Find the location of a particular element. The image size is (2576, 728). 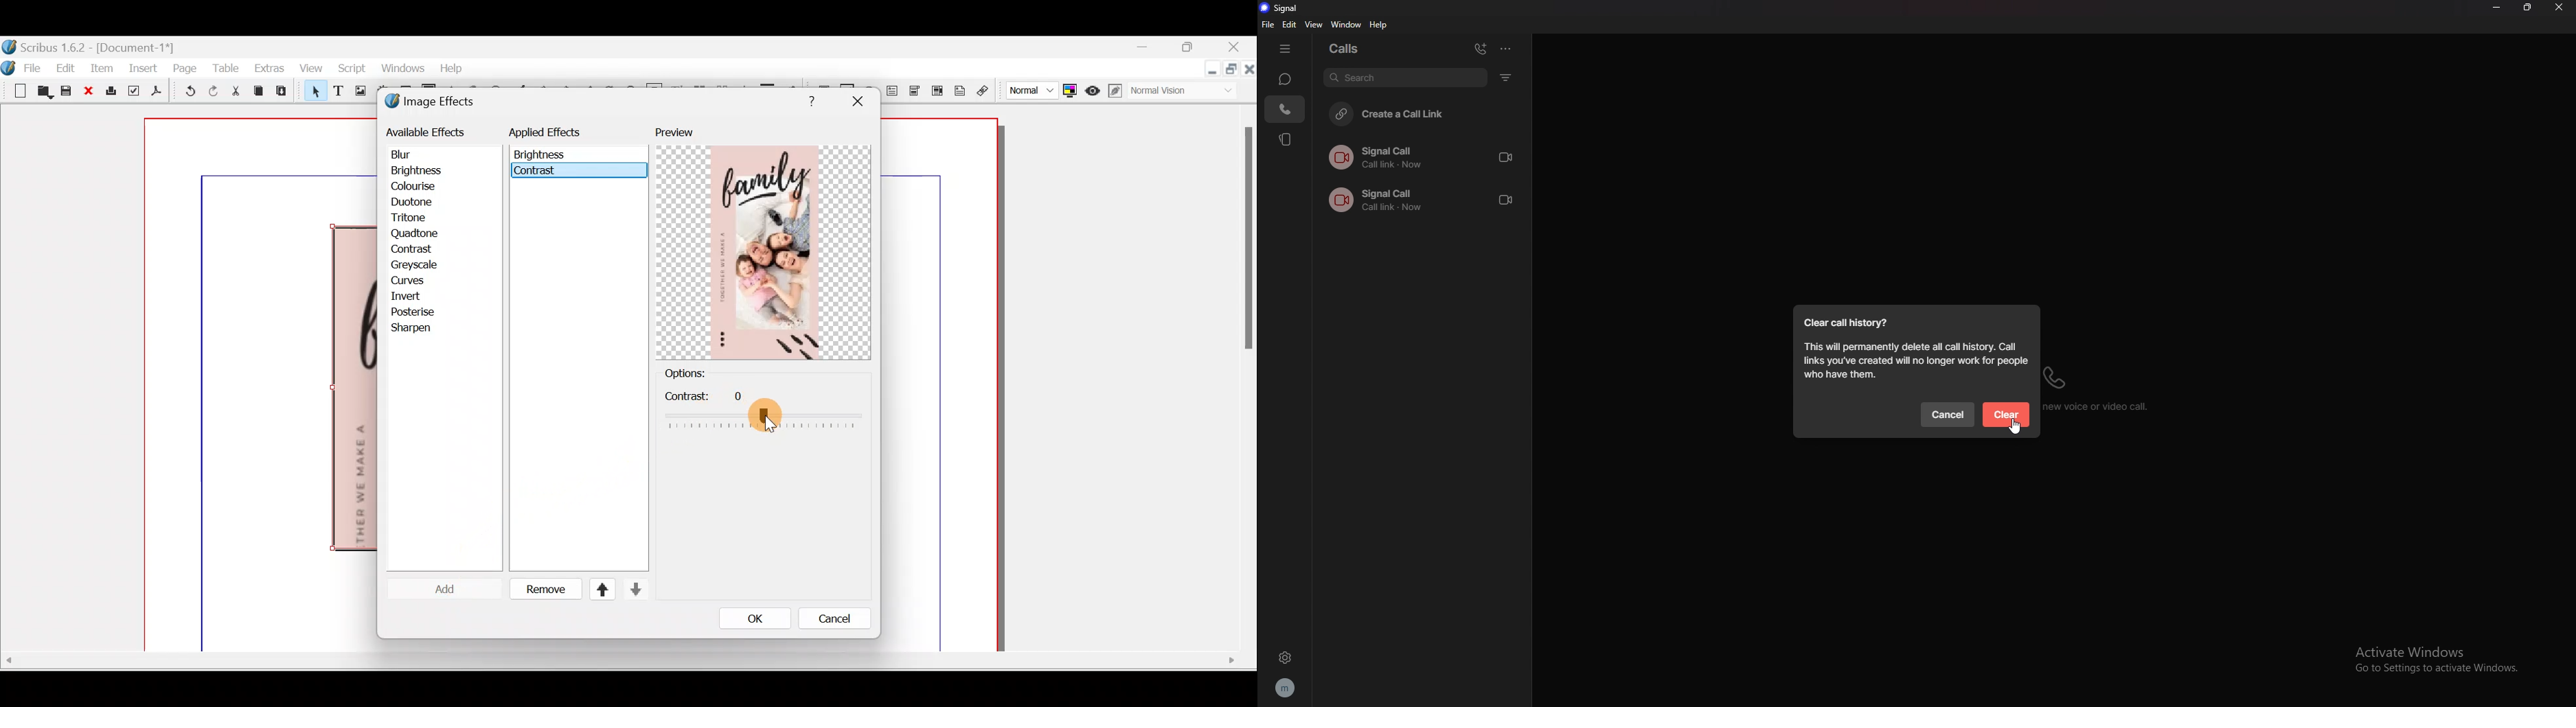

 is located at coordinates (753, 409).